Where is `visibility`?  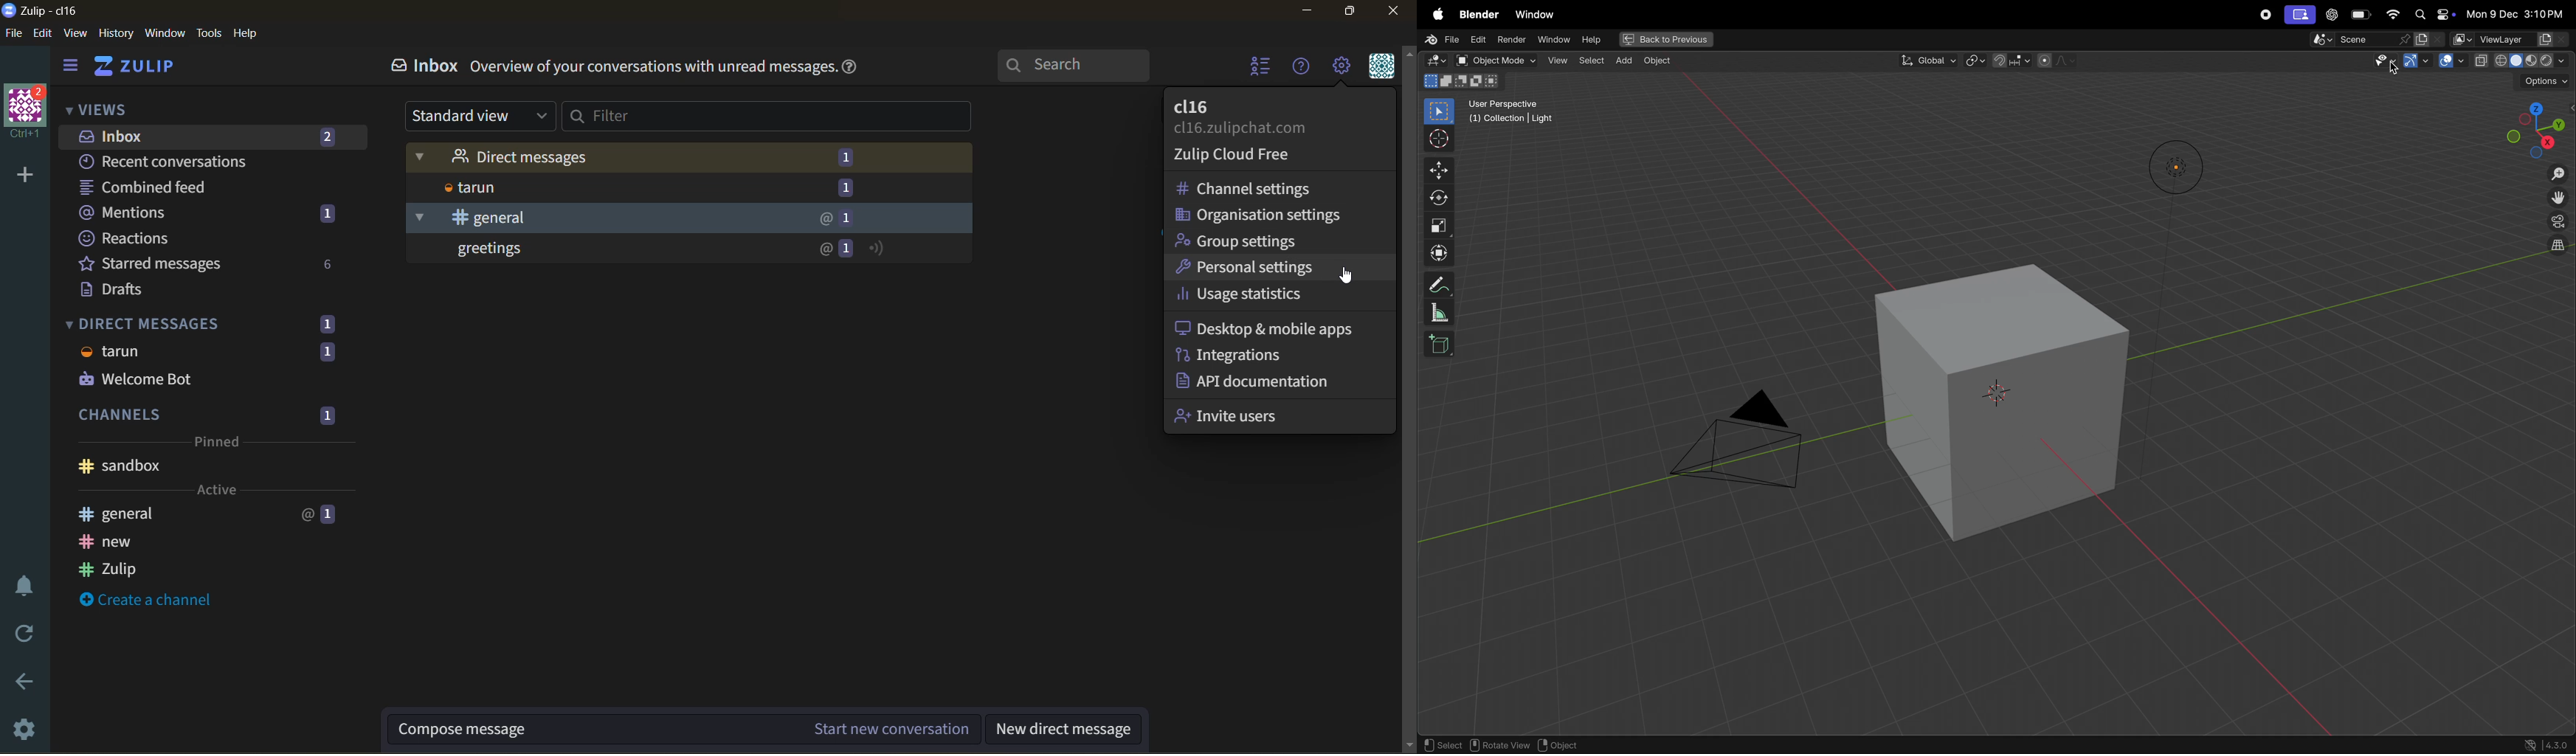 visibility is located at coordinates (2373, 60).